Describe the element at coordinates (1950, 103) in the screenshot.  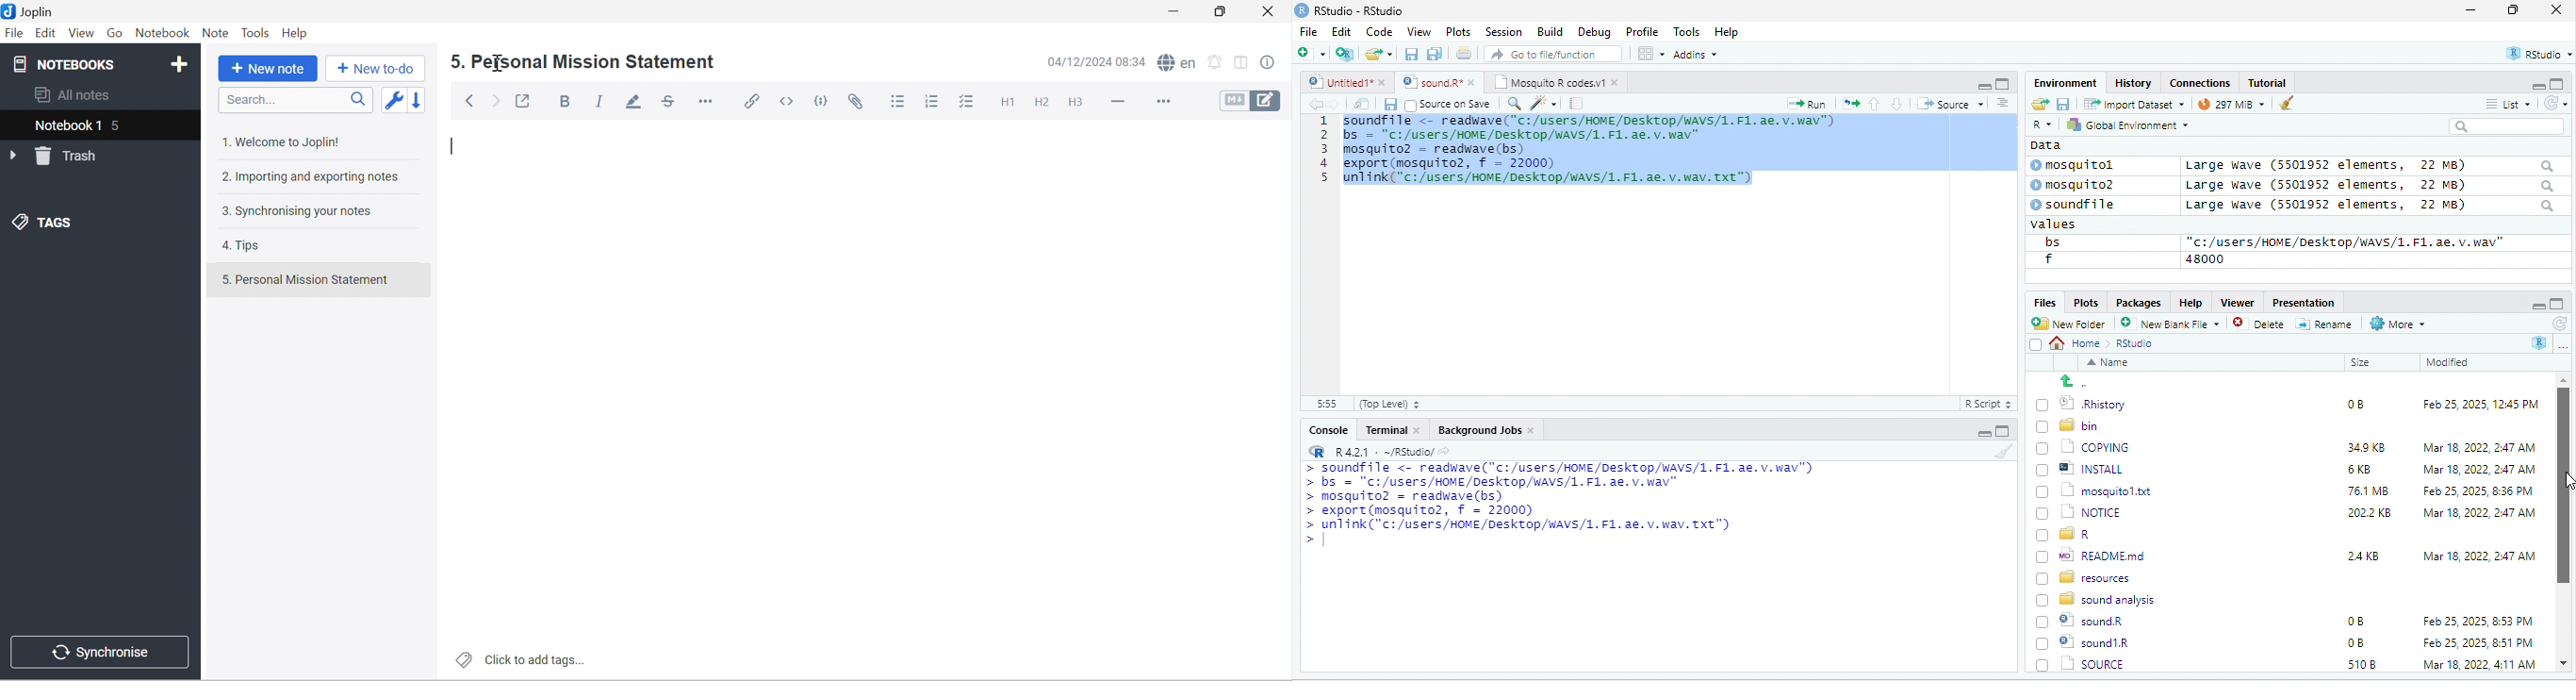
I see `+ Source +` at that location.